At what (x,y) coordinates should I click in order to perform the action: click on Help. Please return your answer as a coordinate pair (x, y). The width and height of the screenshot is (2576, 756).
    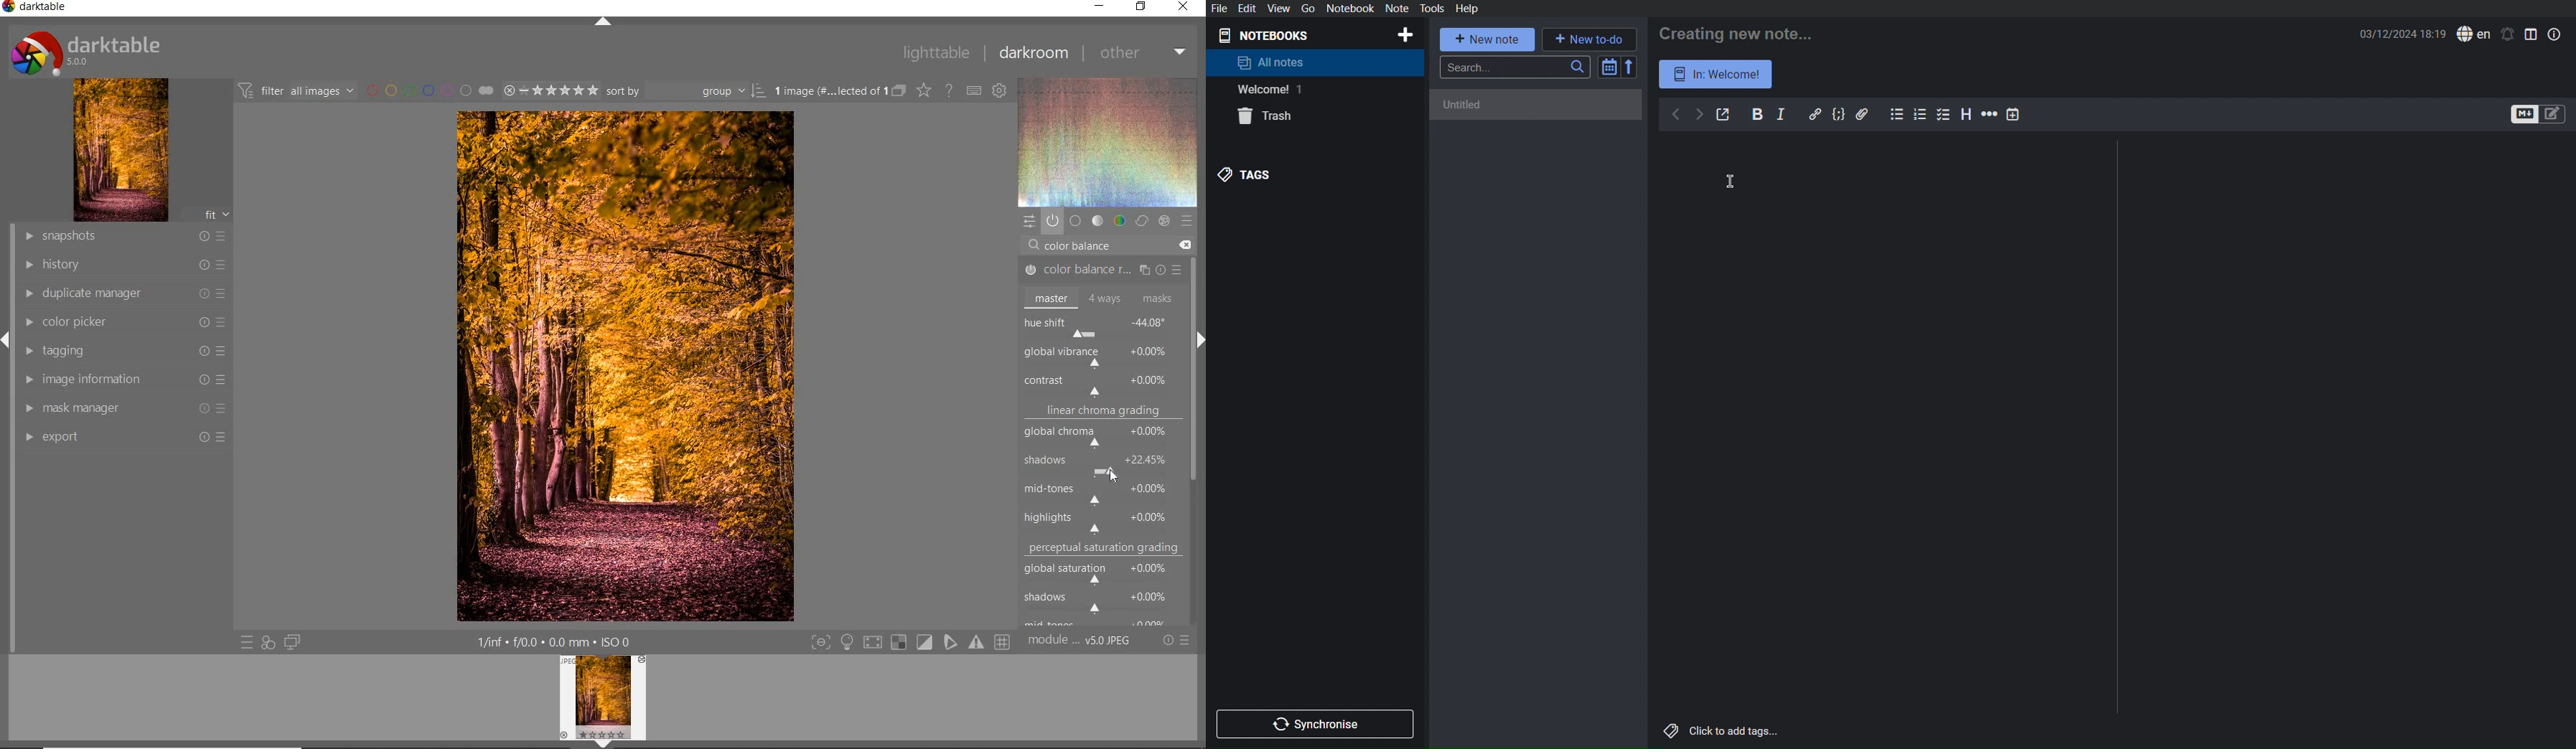
    Looking at the image, I should click on (1466, 8).